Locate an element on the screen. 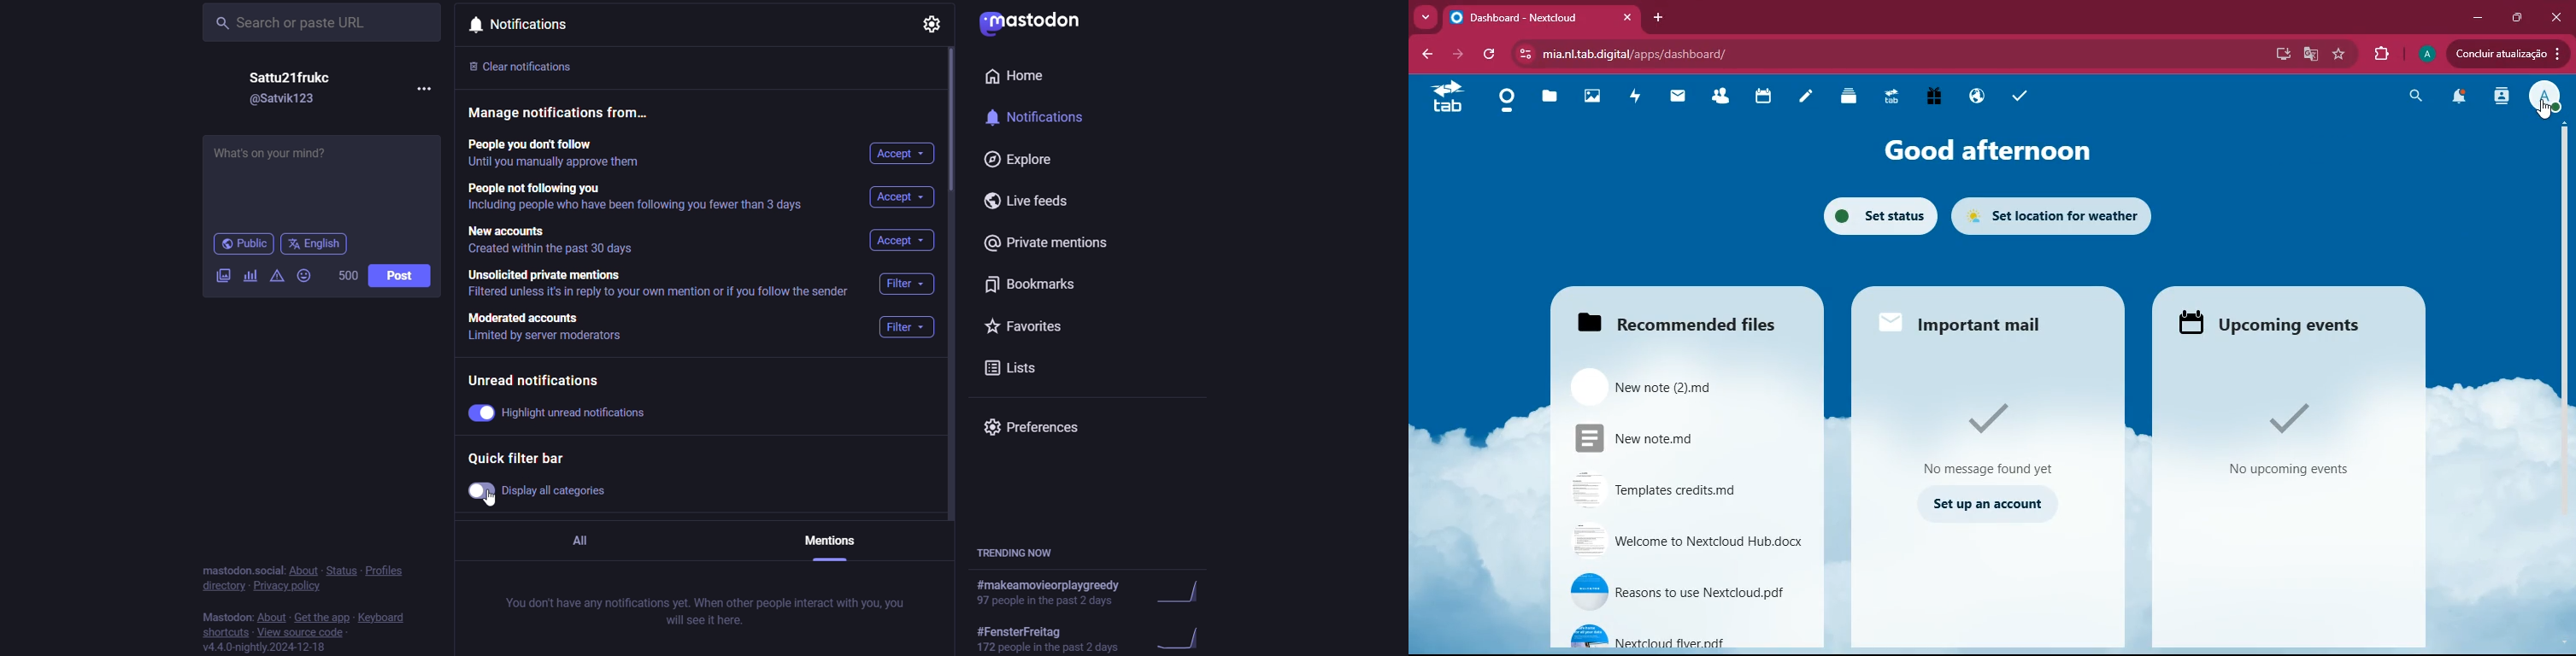 This screenshot has width=2576, height=672. Public is located at coordinates (244, 244).